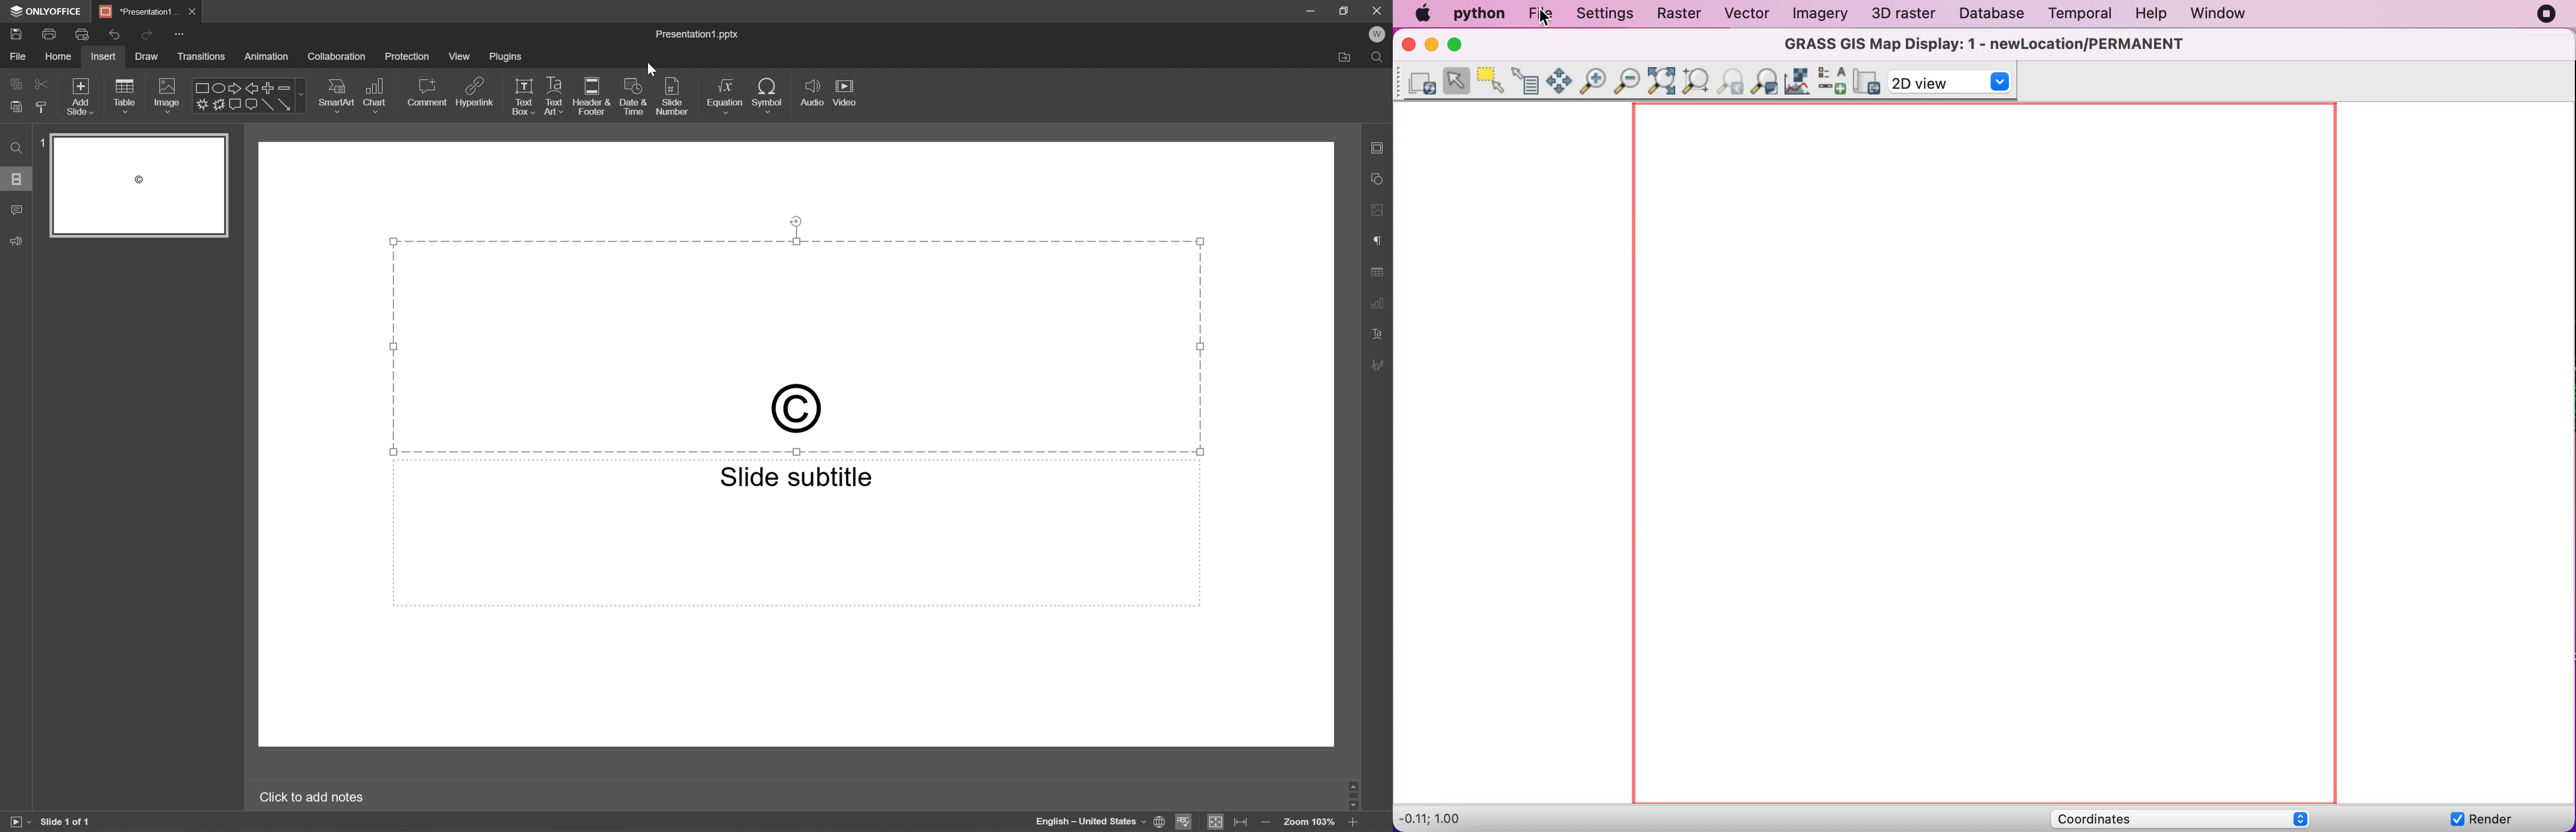 This screenshot has width=2576, height=840. What do you see at coordinates (80, 35) in the screenshot?
I see `Quick print` at bounding box center [80, 35].